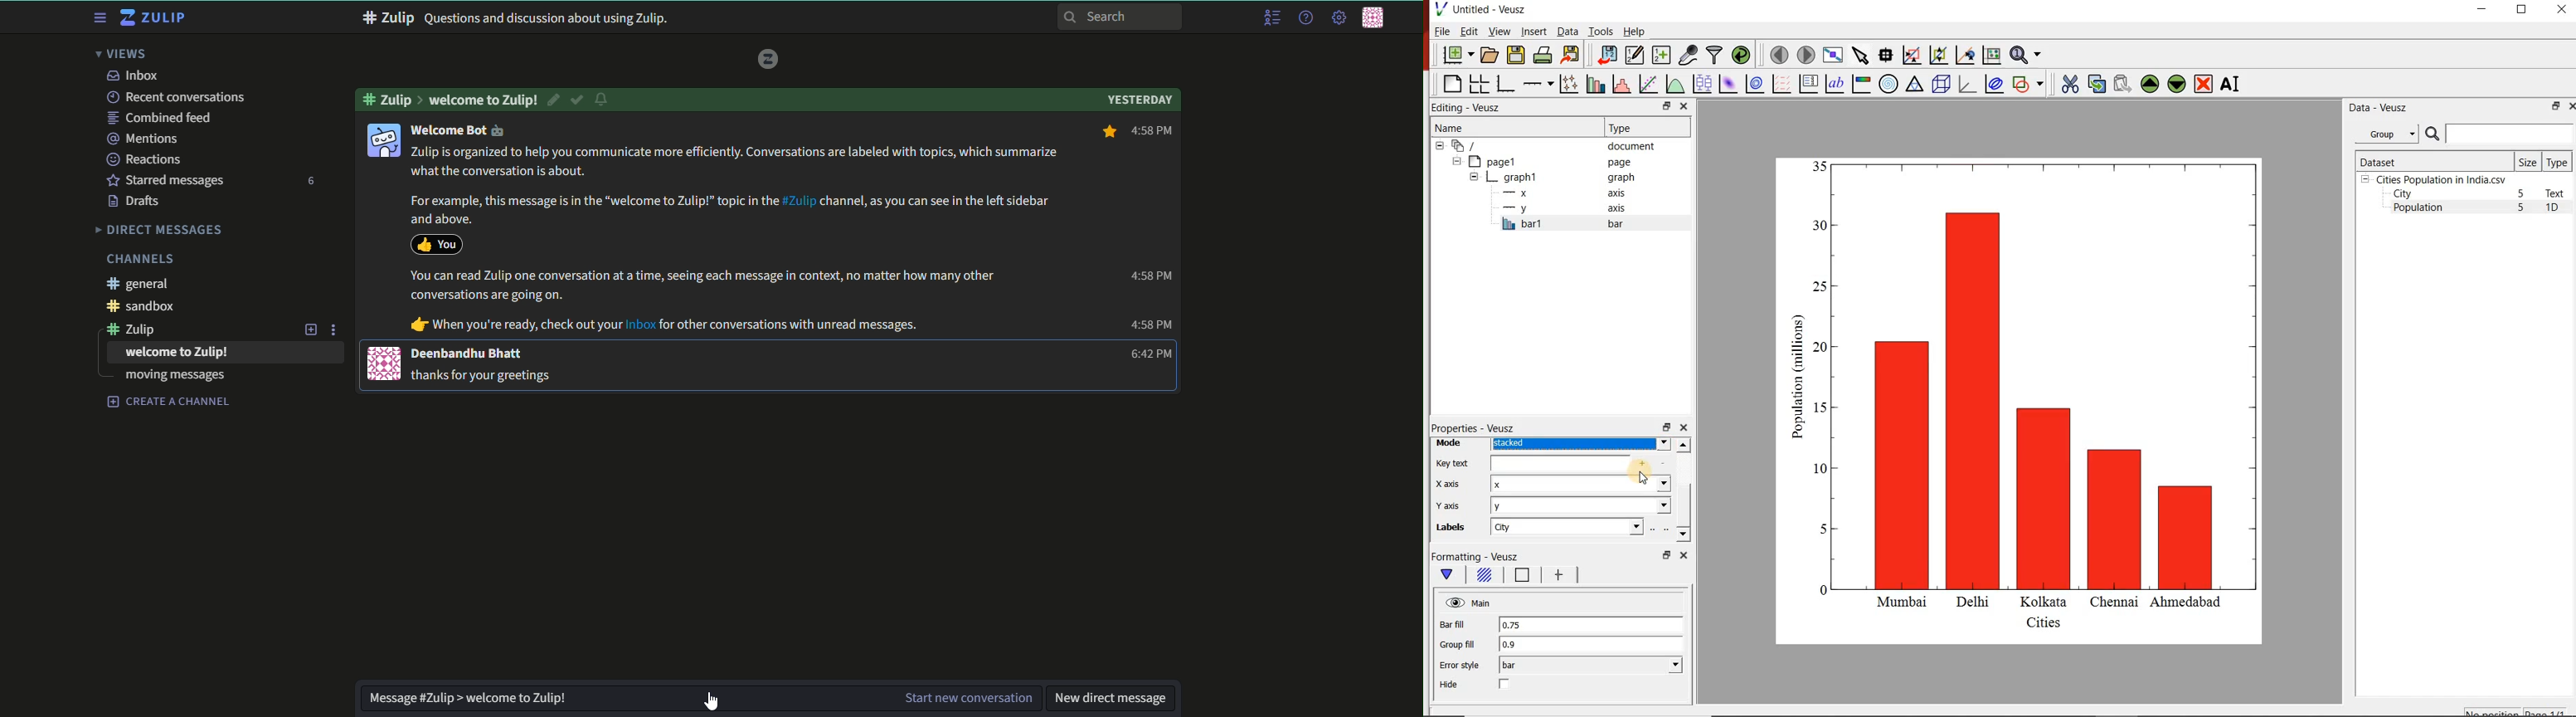  What do you see at coordinates (1674, 84) in the screenshot?
I see `plot a function` at bounding box center [1674, 84].